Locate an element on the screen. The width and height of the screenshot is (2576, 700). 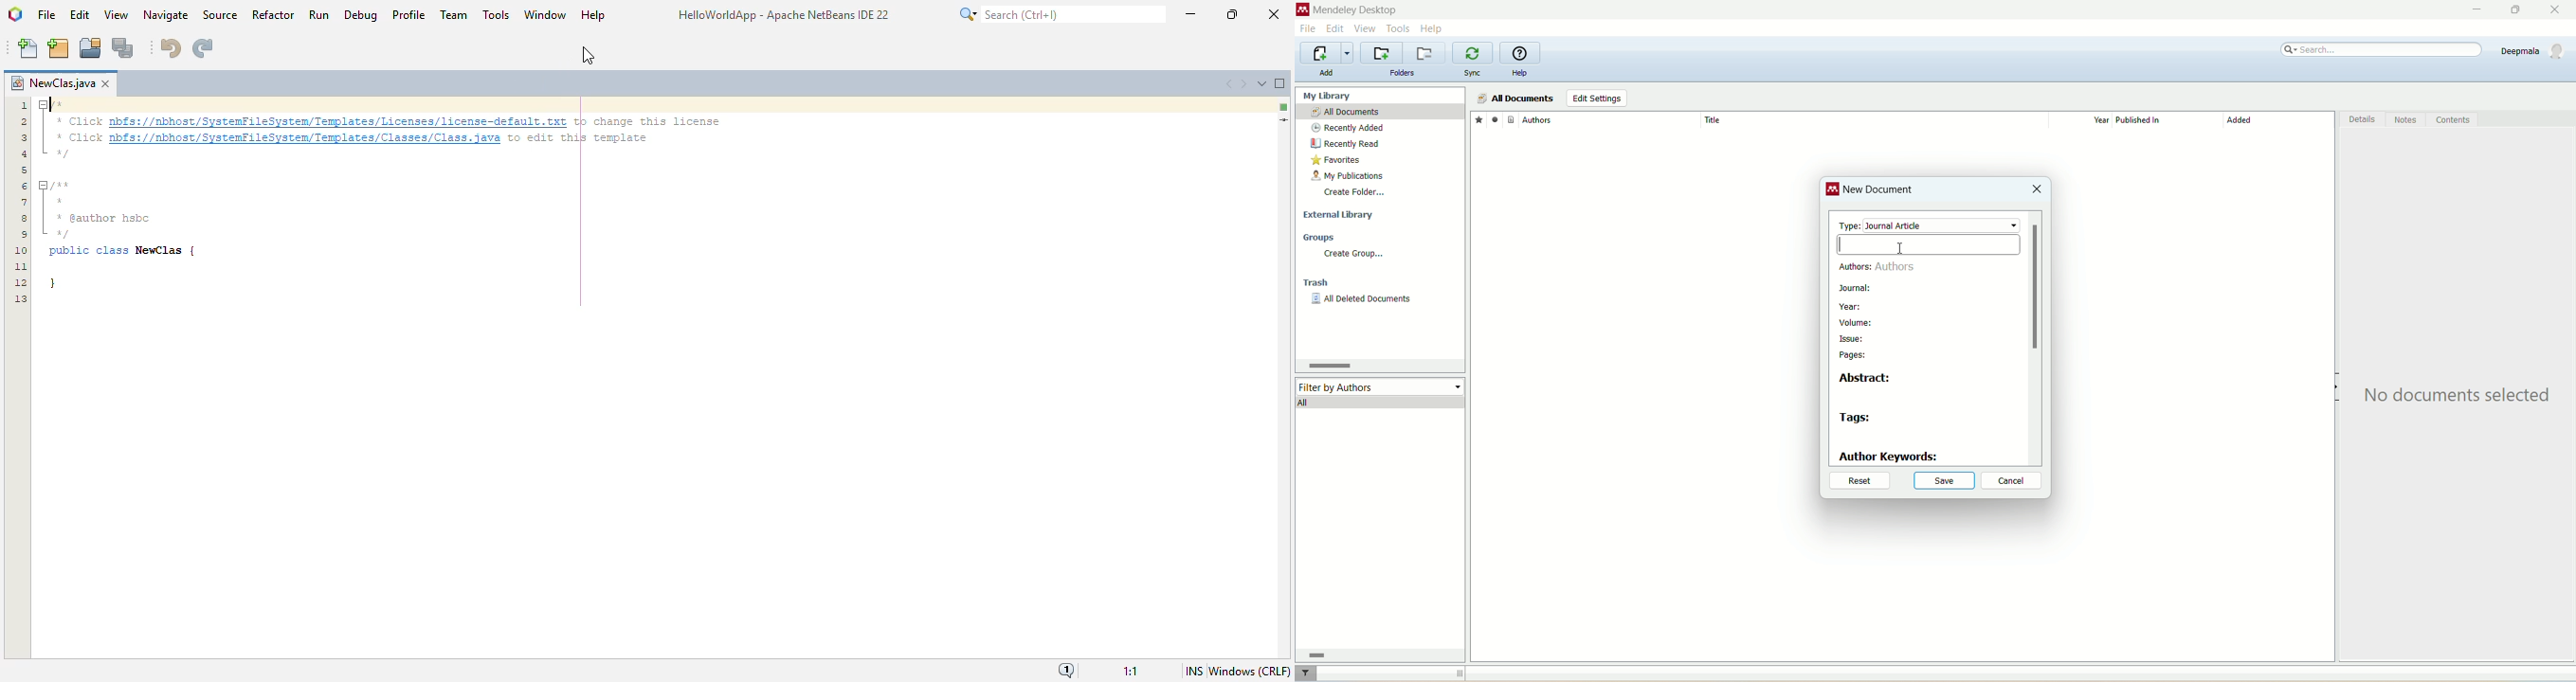
favorites is located at coordinates (1478, 119).